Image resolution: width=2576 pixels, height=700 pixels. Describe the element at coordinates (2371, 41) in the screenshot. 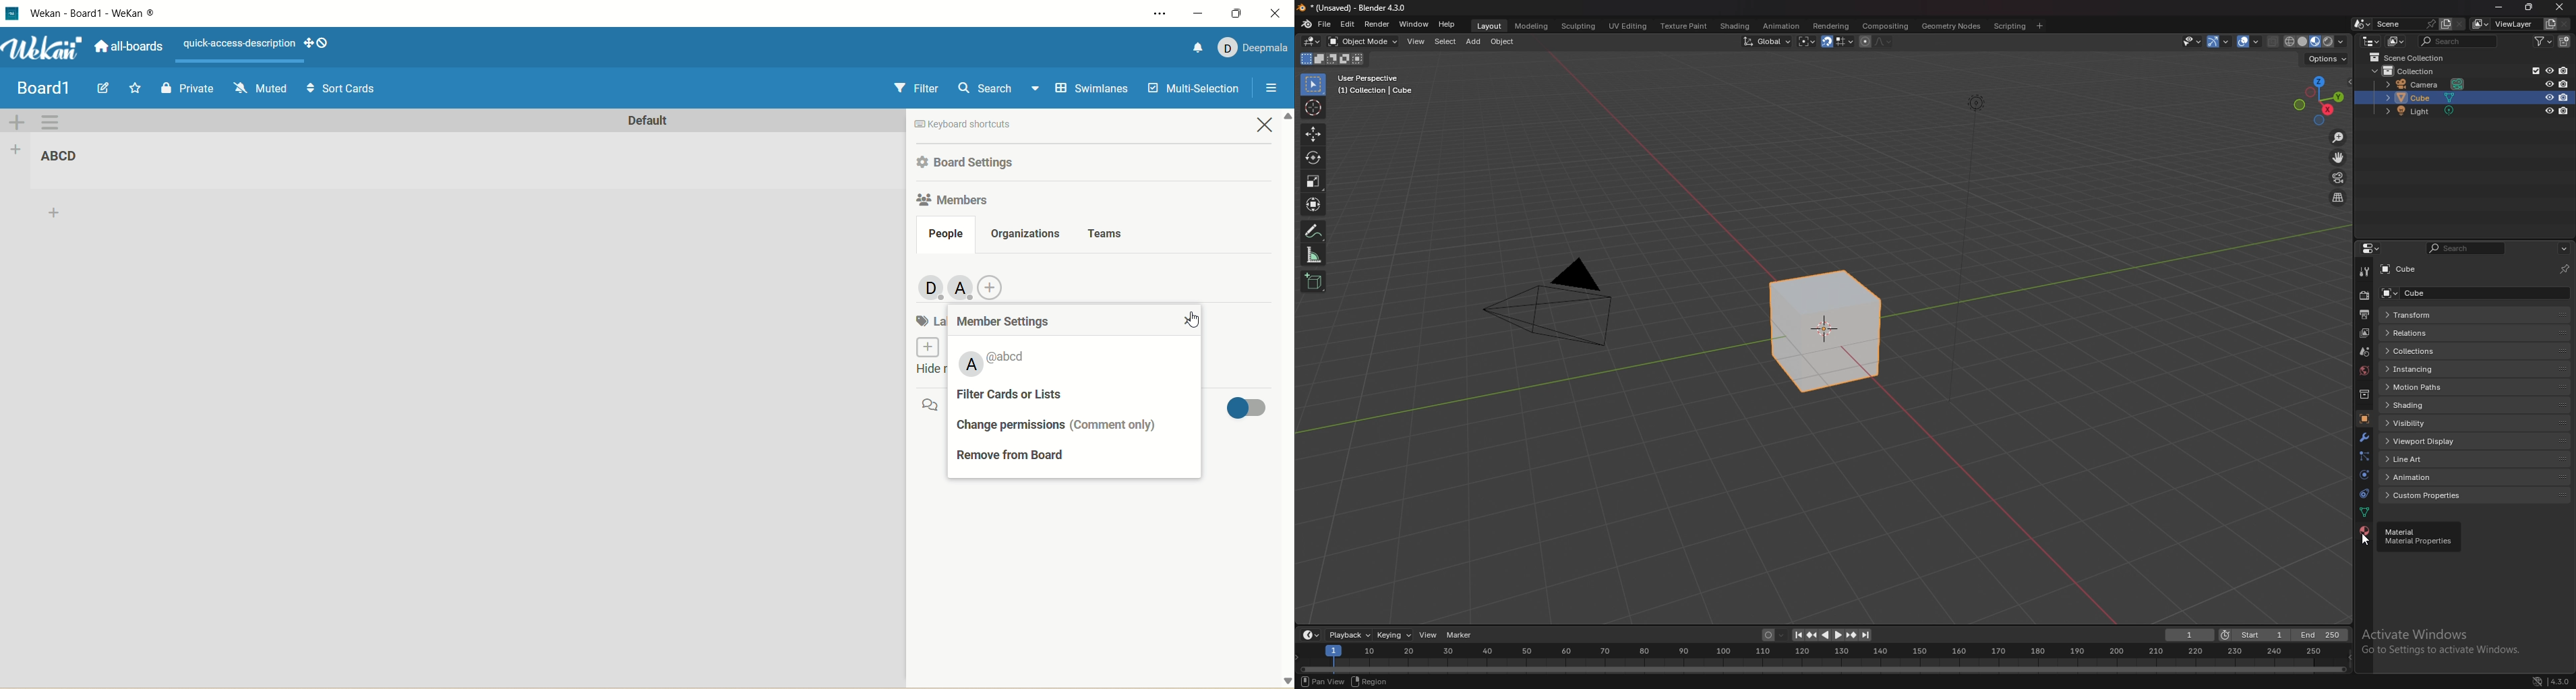

I see `editor type` at that location.